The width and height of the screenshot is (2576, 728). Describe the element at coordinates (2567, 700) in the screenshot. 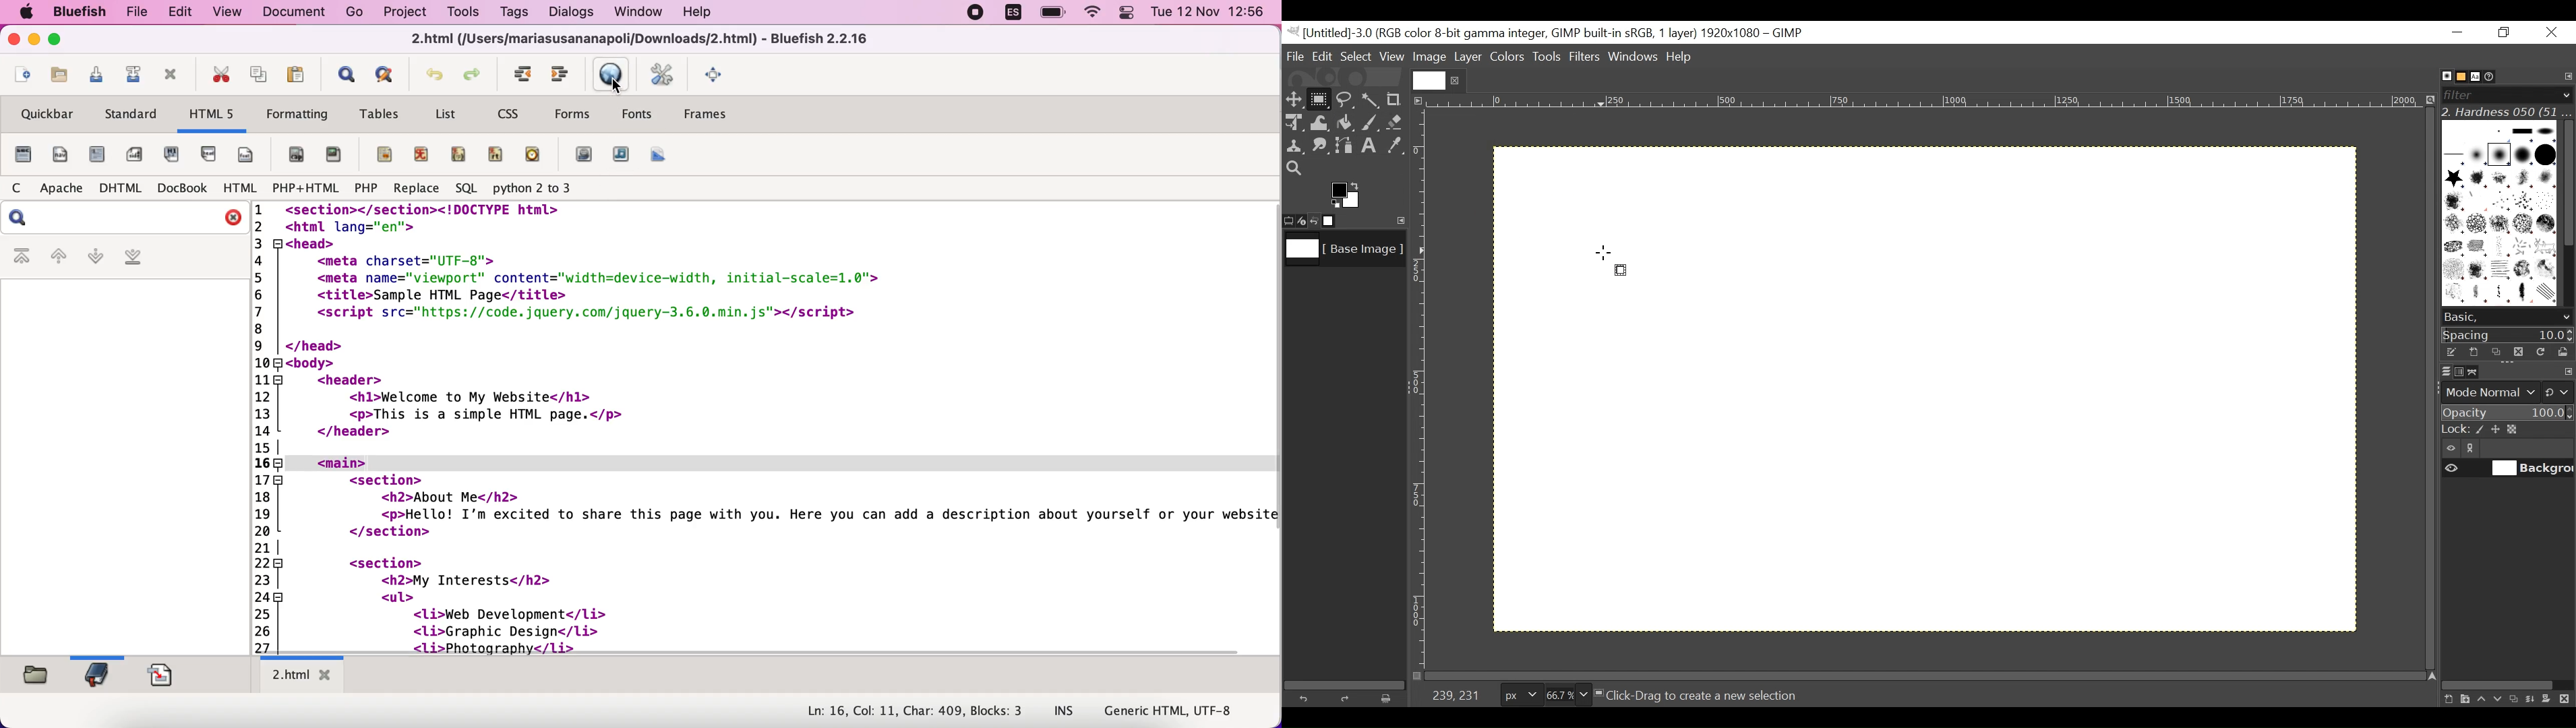

I see `Delete this layer` at that location.